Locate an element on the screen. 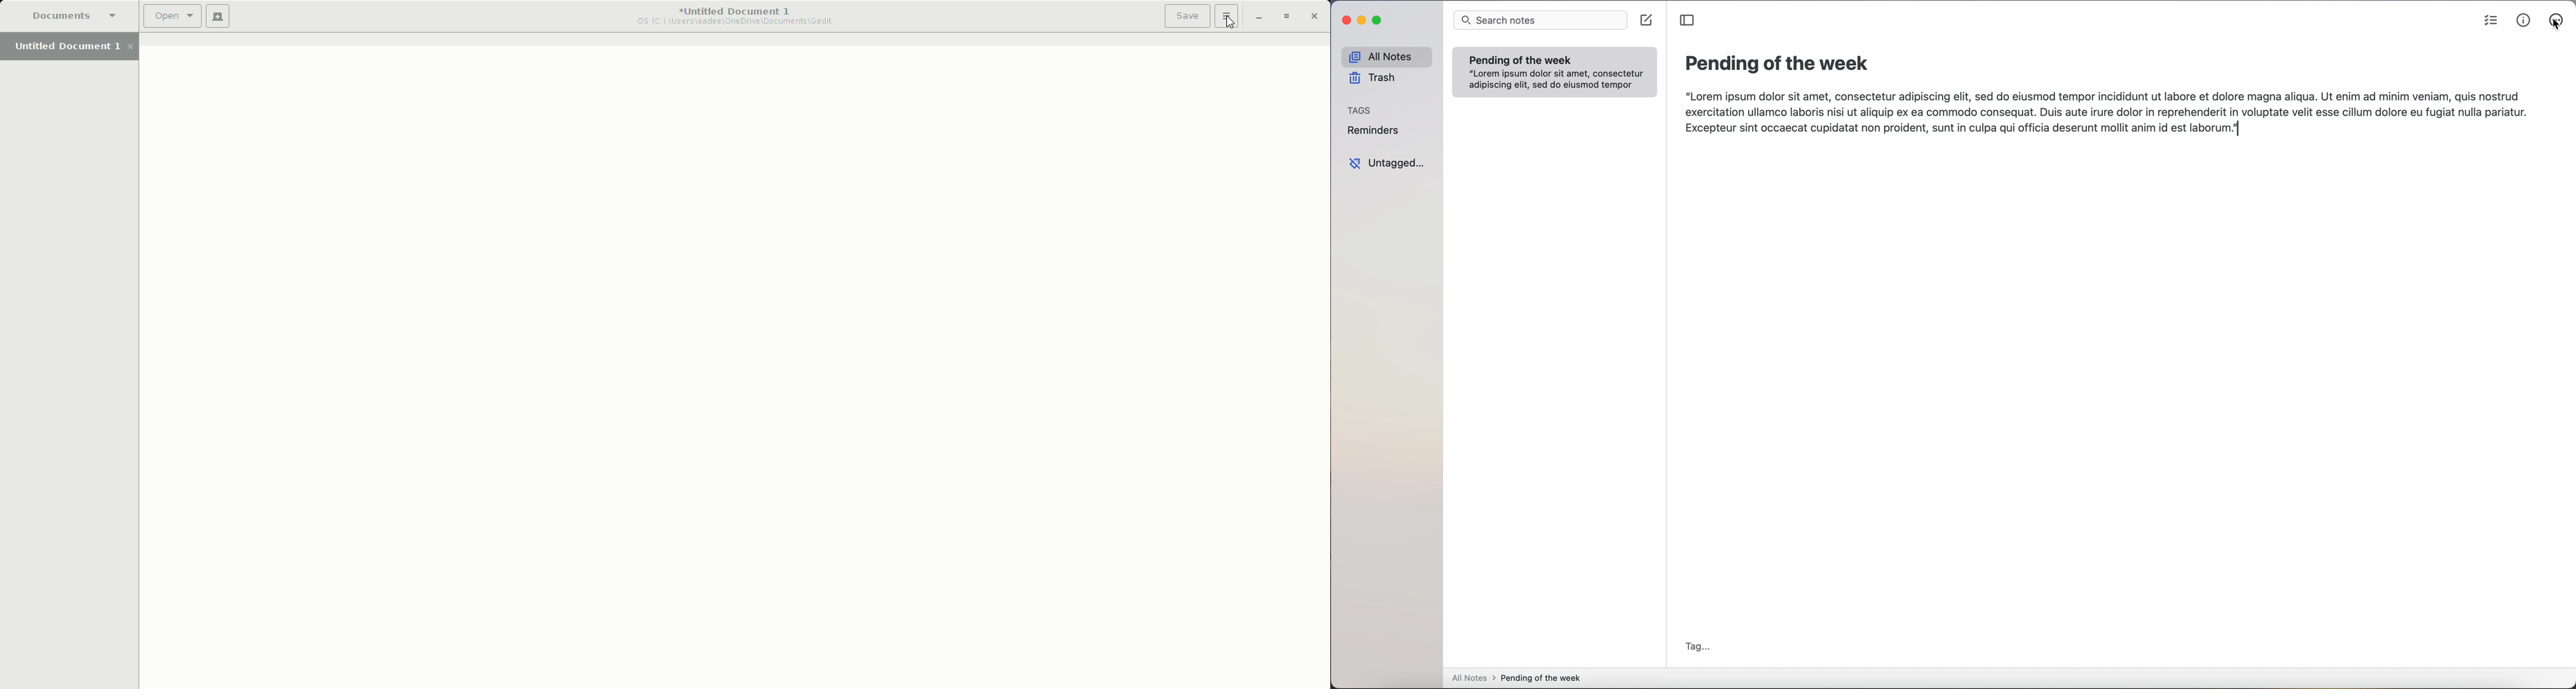 Image resolution: width=2576 pixels, height=700 pixels. create note is located at coordinates (1648, 20).